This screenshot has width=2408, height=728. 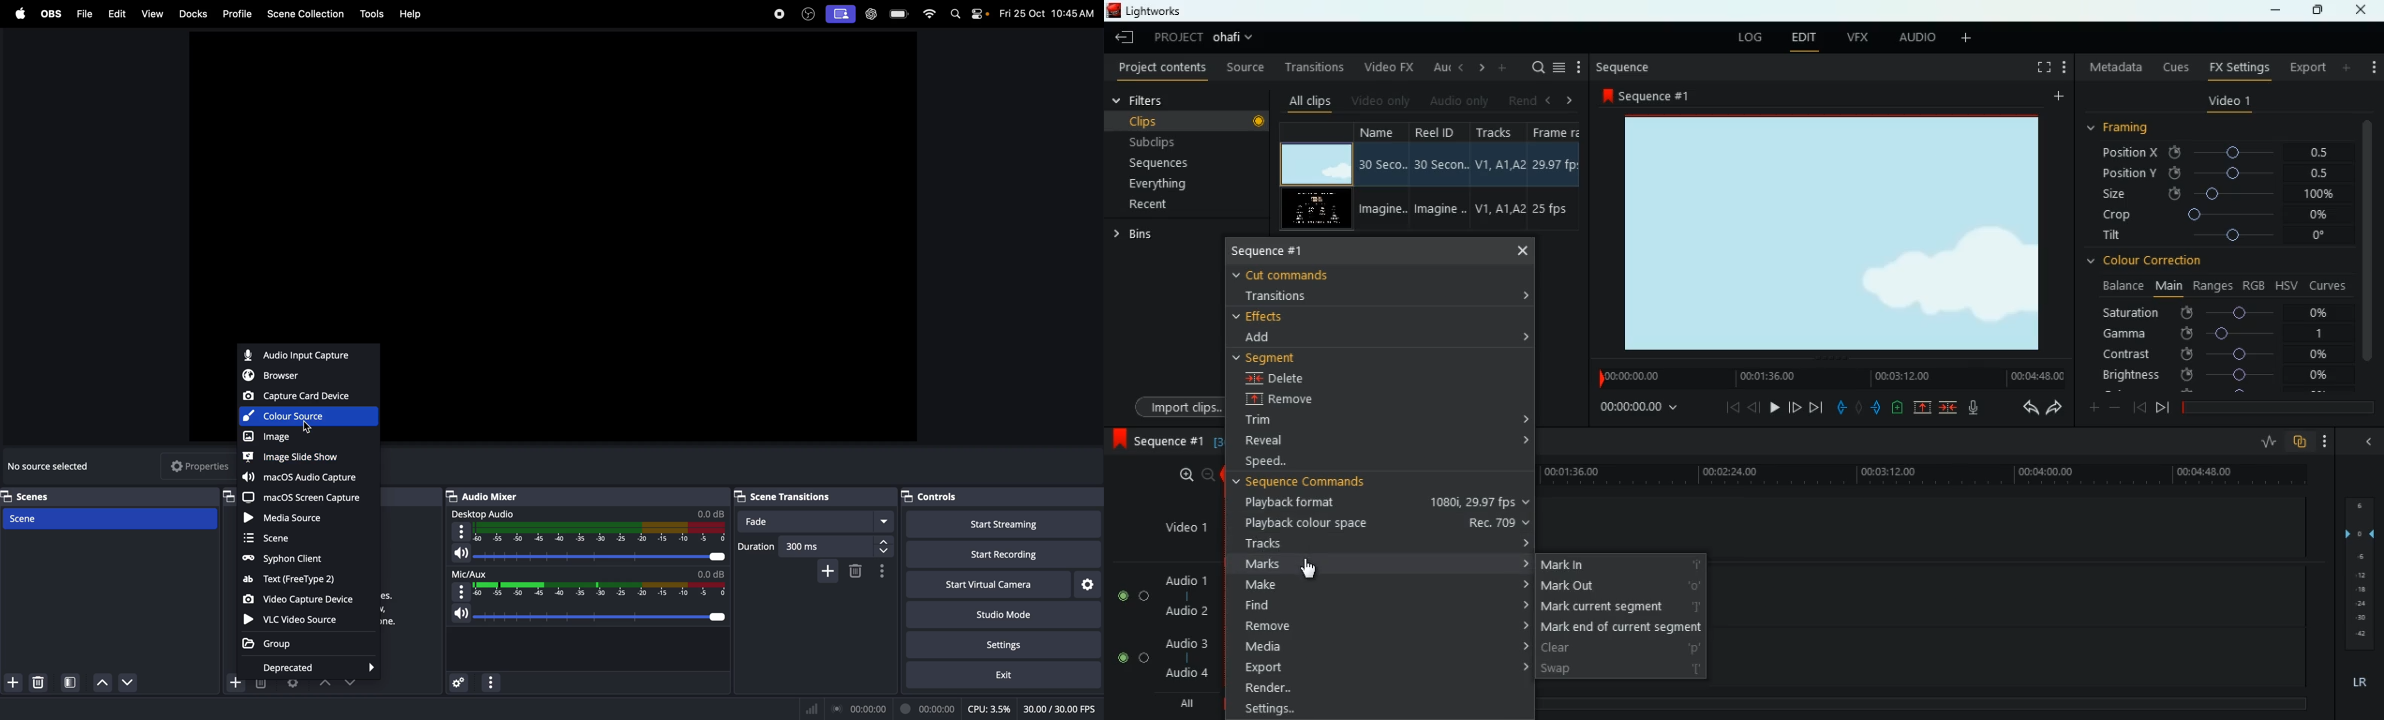 I want to click on client fps, so click(x=1058, y=705).